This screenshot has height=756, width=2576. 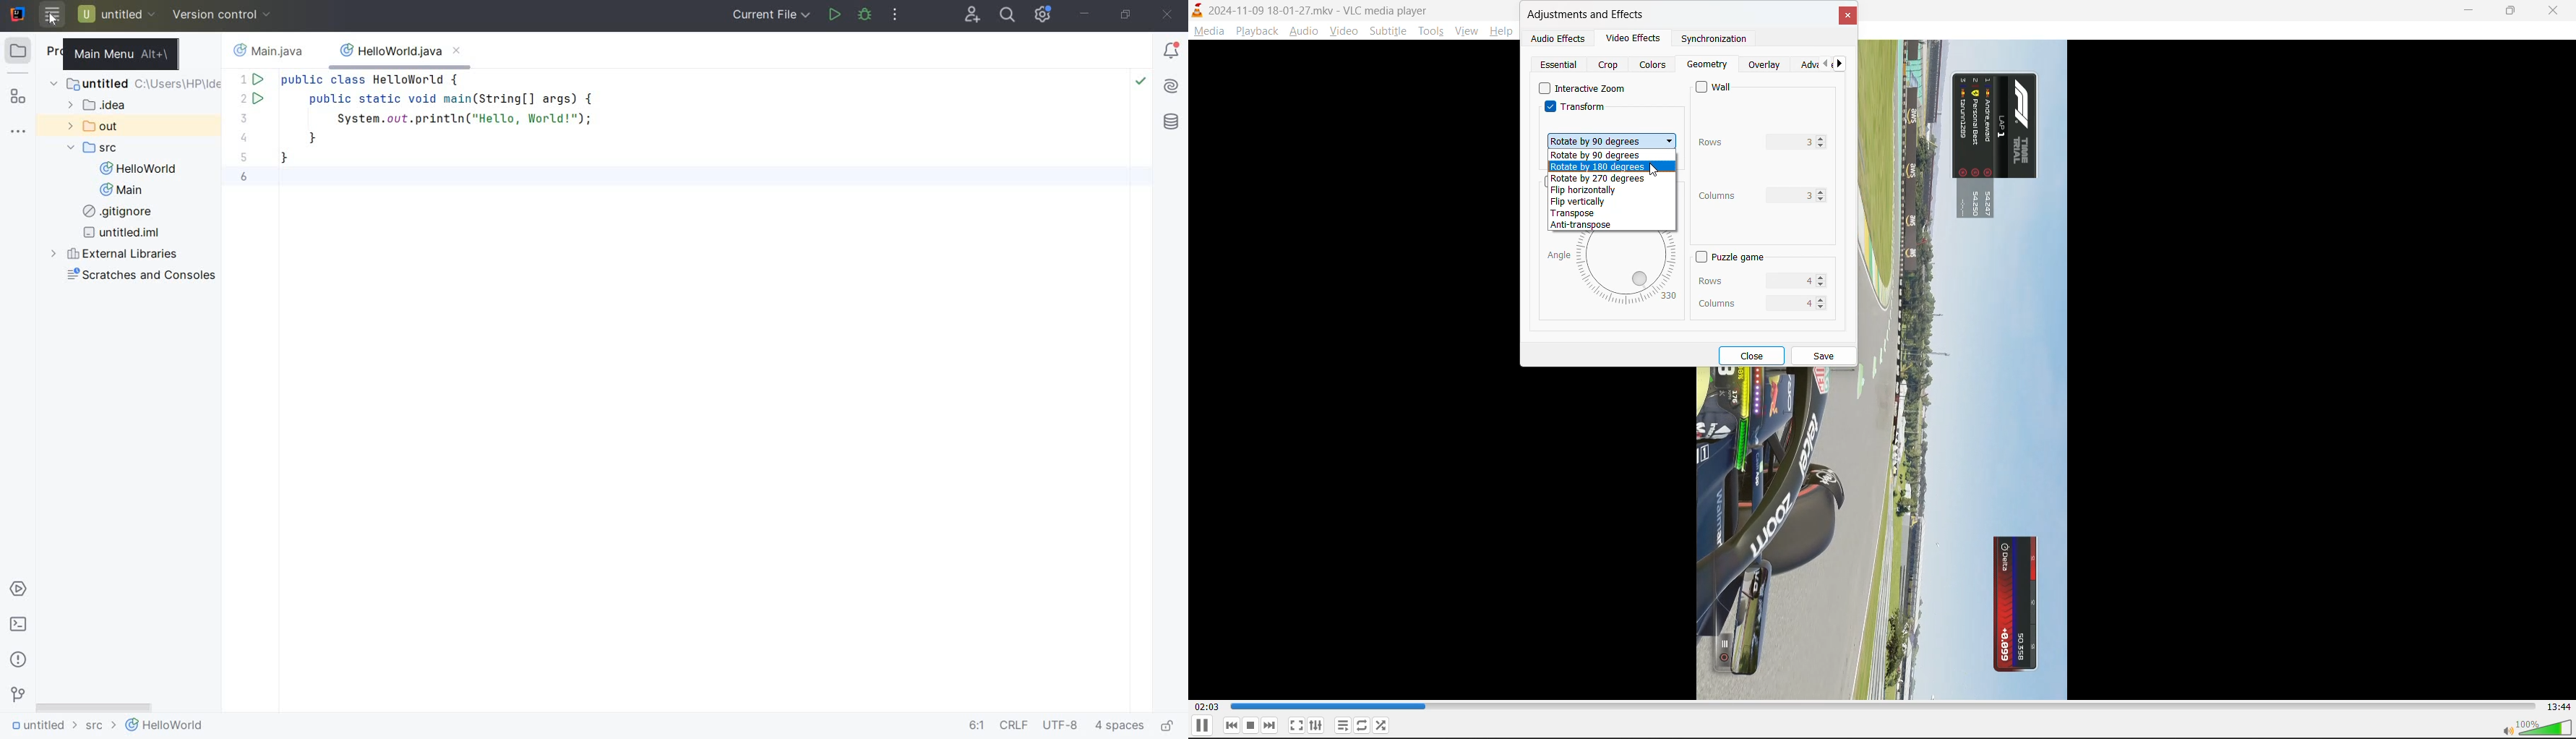 I want to click on rows, so click(x=1748, y=280).